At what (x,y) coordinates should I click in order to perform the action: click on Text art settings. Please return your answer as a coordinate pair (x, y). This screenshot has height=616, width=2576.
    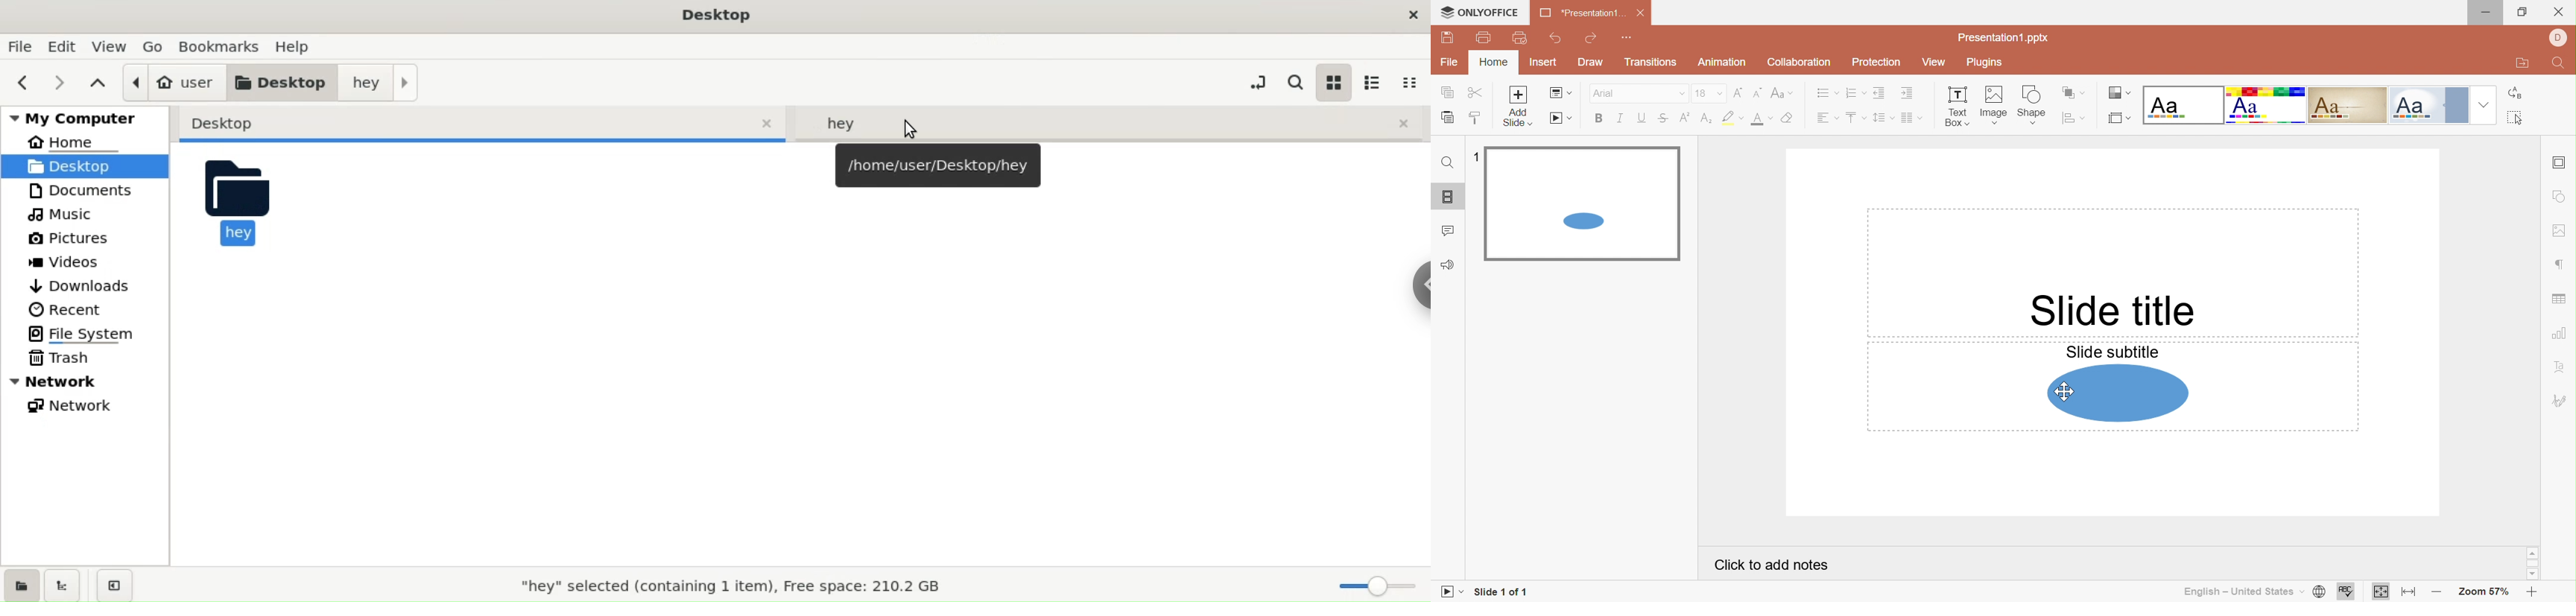
    Looking at the image, I should click on (2561, 366).